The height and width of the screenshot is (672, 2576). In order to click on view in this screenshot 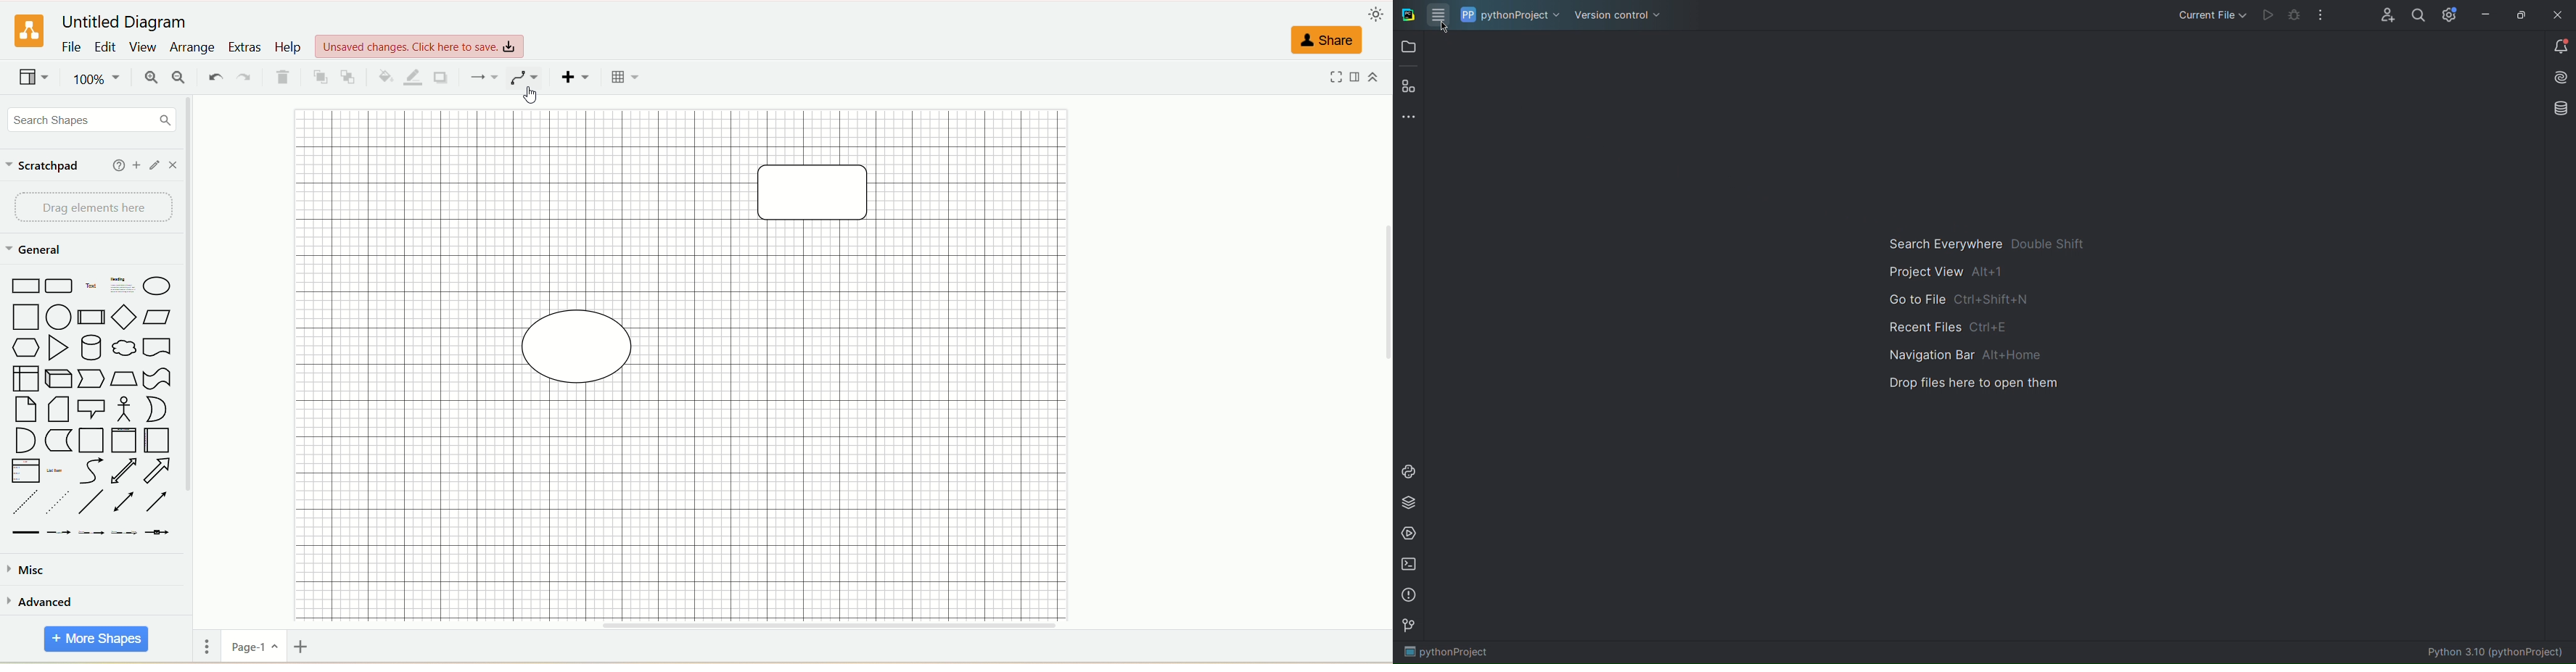, I will do `click(144, 47)`.